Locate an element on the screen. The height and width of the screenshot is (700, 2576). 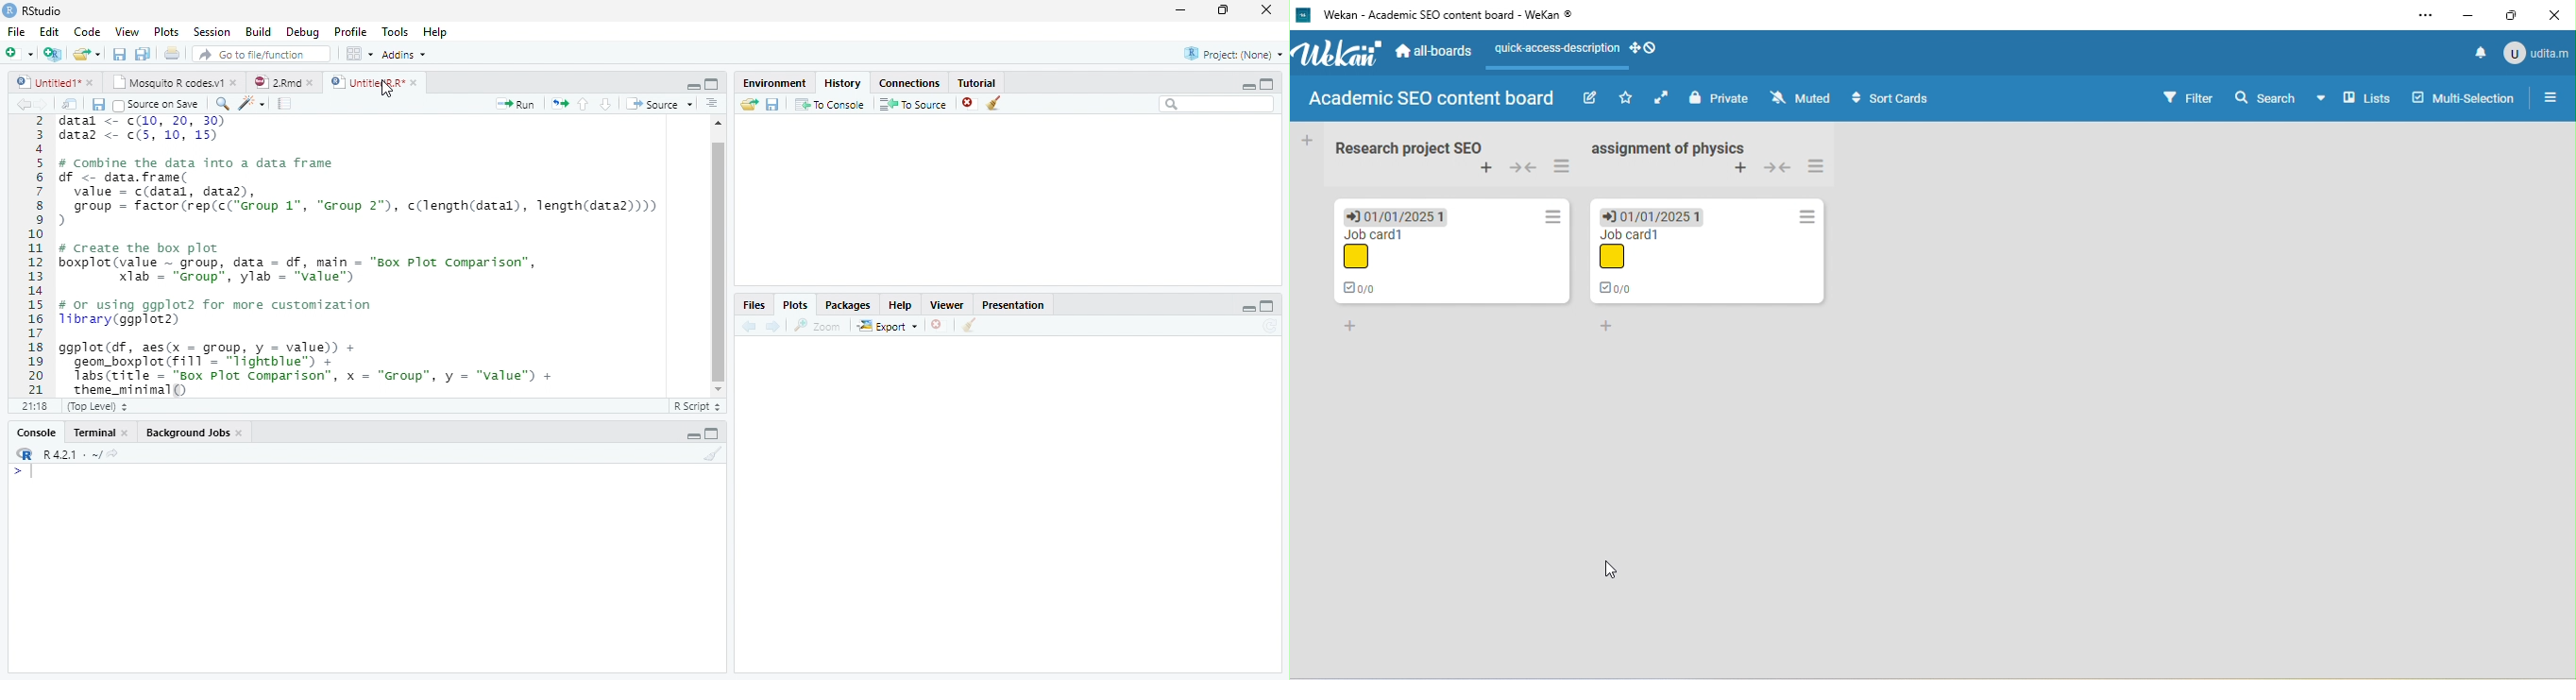
View the current working directory is located at coordinates (112, 453).